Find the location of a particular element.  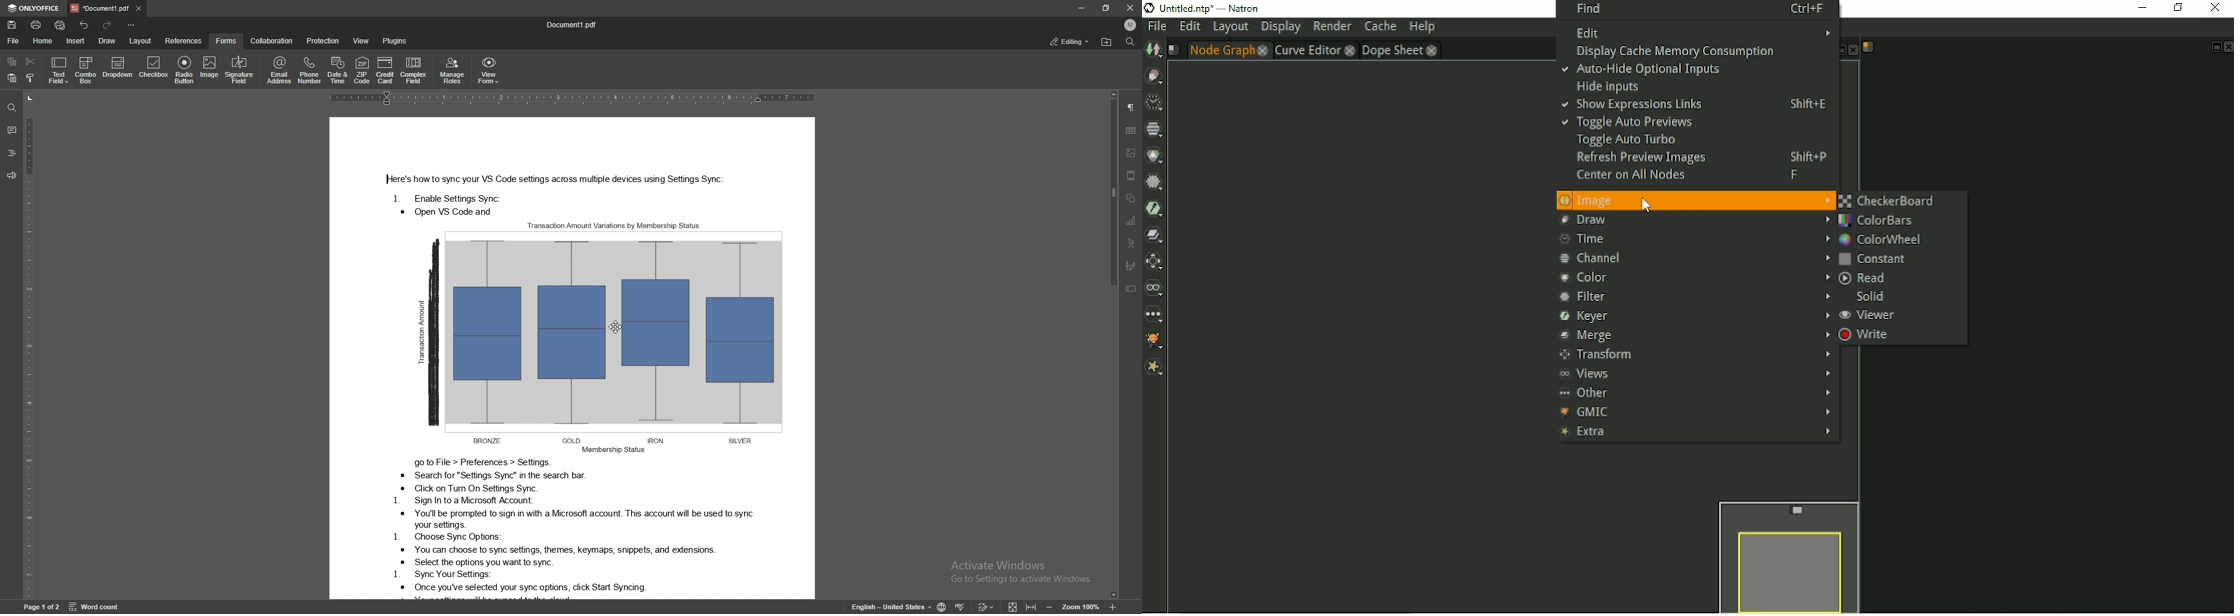

headings is located at coordinates (11, 154).